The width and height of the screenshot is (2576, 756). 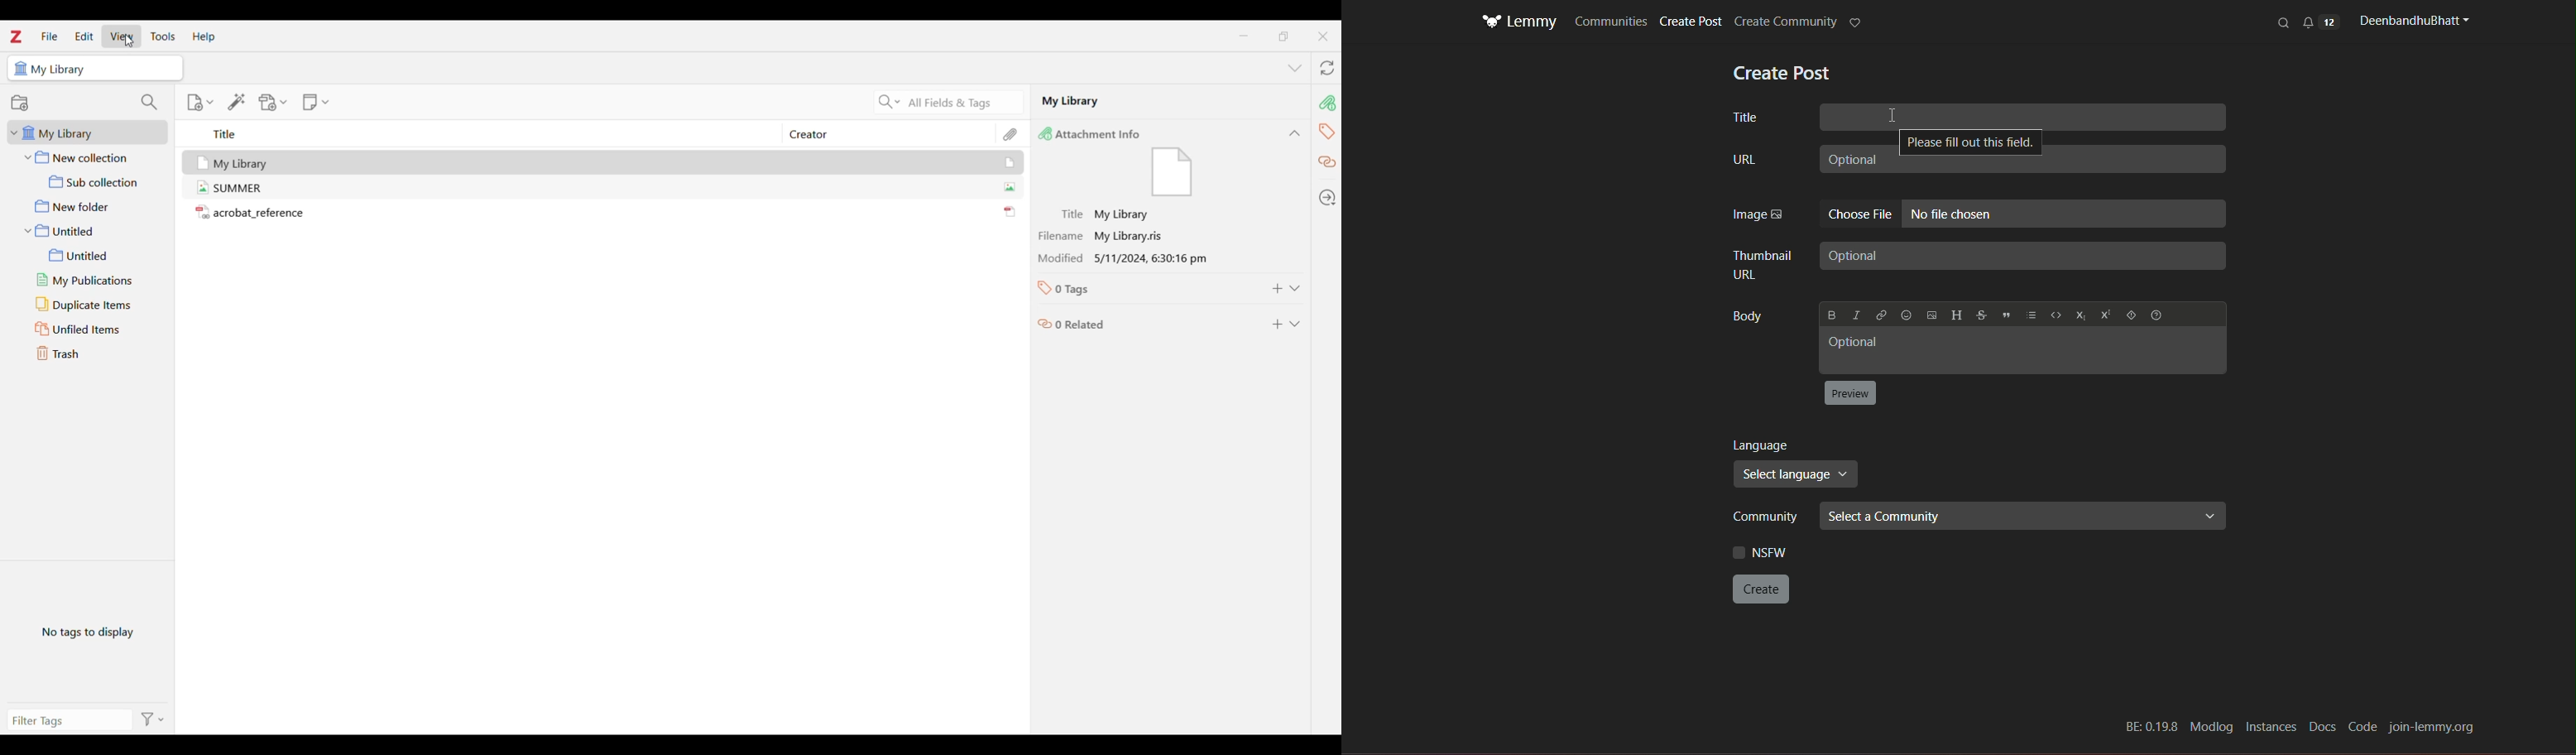 I want to click on New collection folder, so click(x=89, y=158).